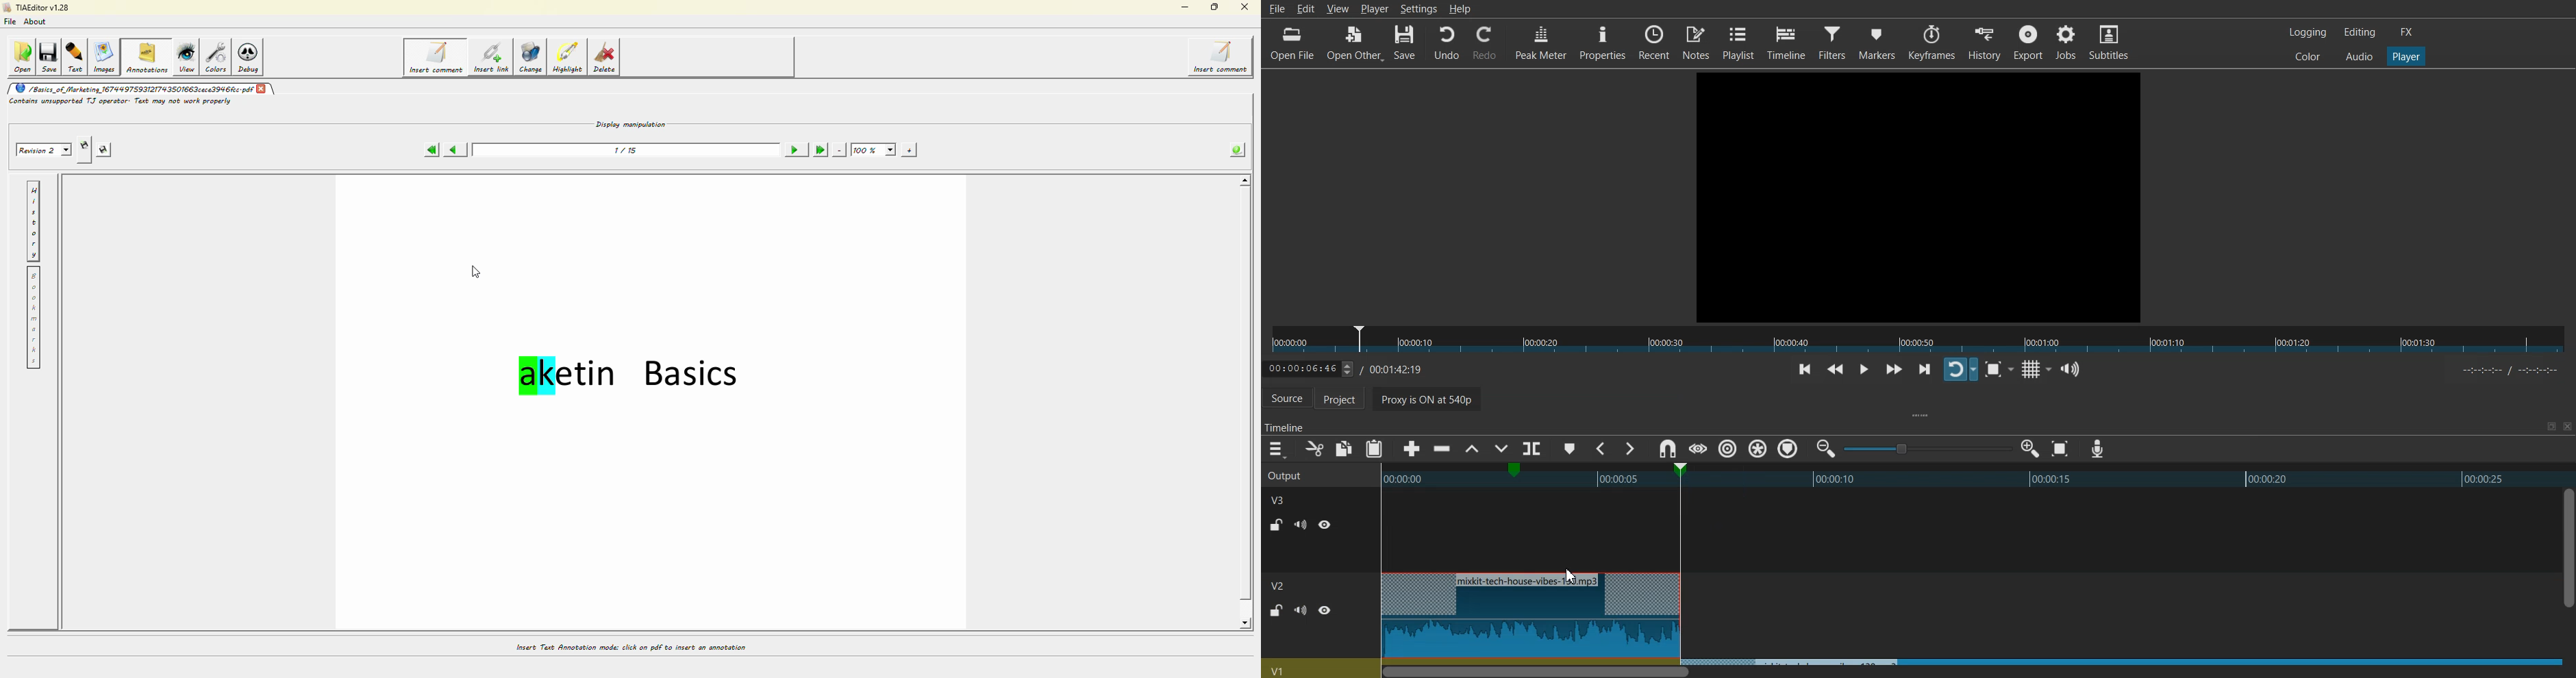  What do you see at coordinates (1877, 42) in the screenshot?
I see `Markers` at bounding box center [1877, 42].